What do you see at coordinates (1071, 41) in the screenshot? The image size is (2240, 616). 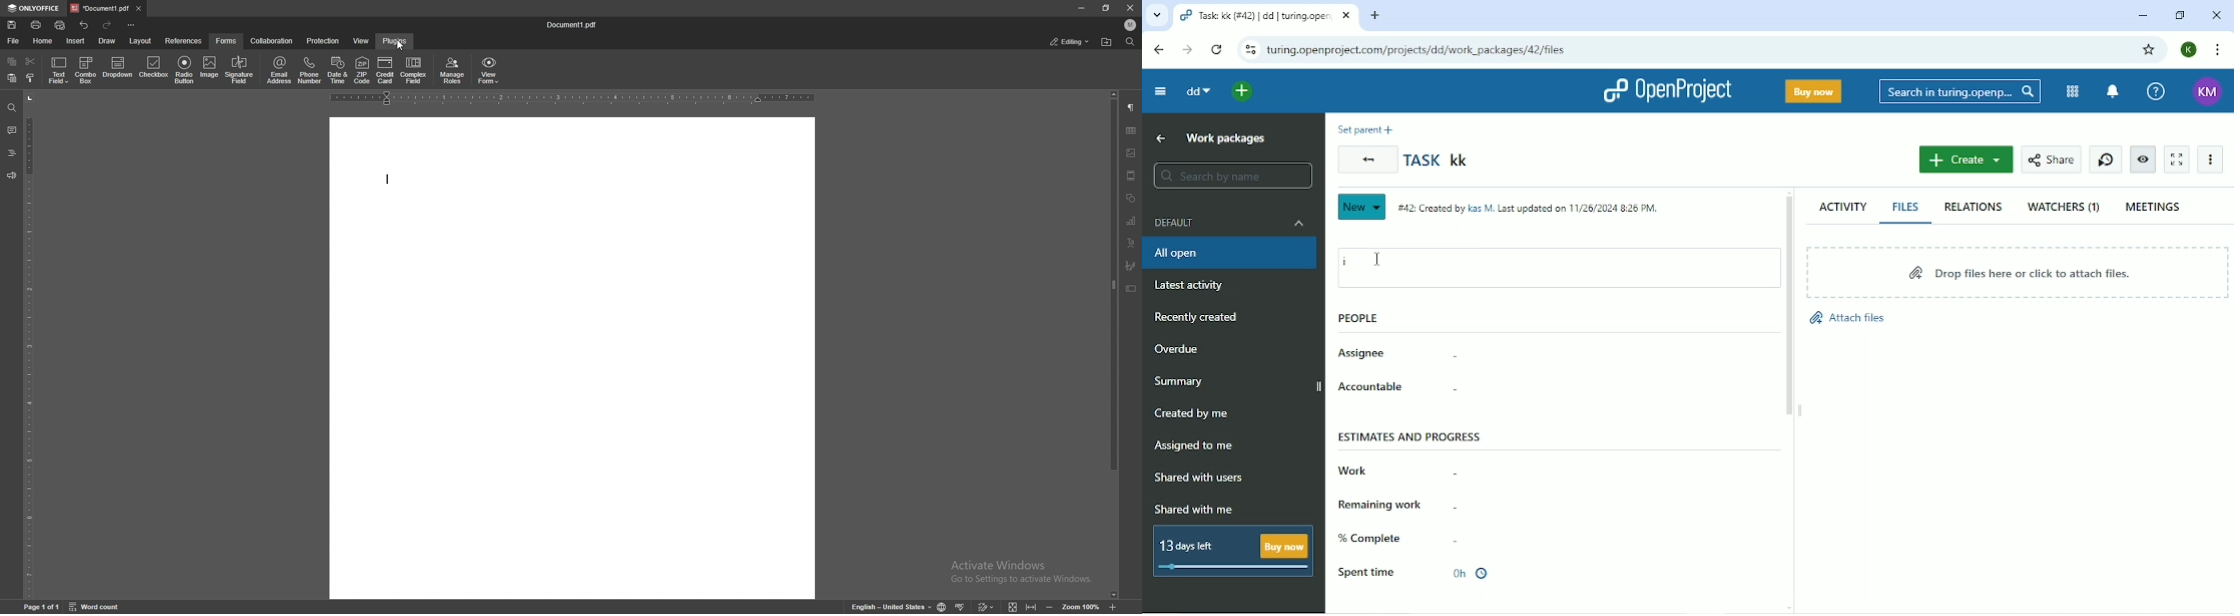 I see `status` at bounding box center [1071, 41].